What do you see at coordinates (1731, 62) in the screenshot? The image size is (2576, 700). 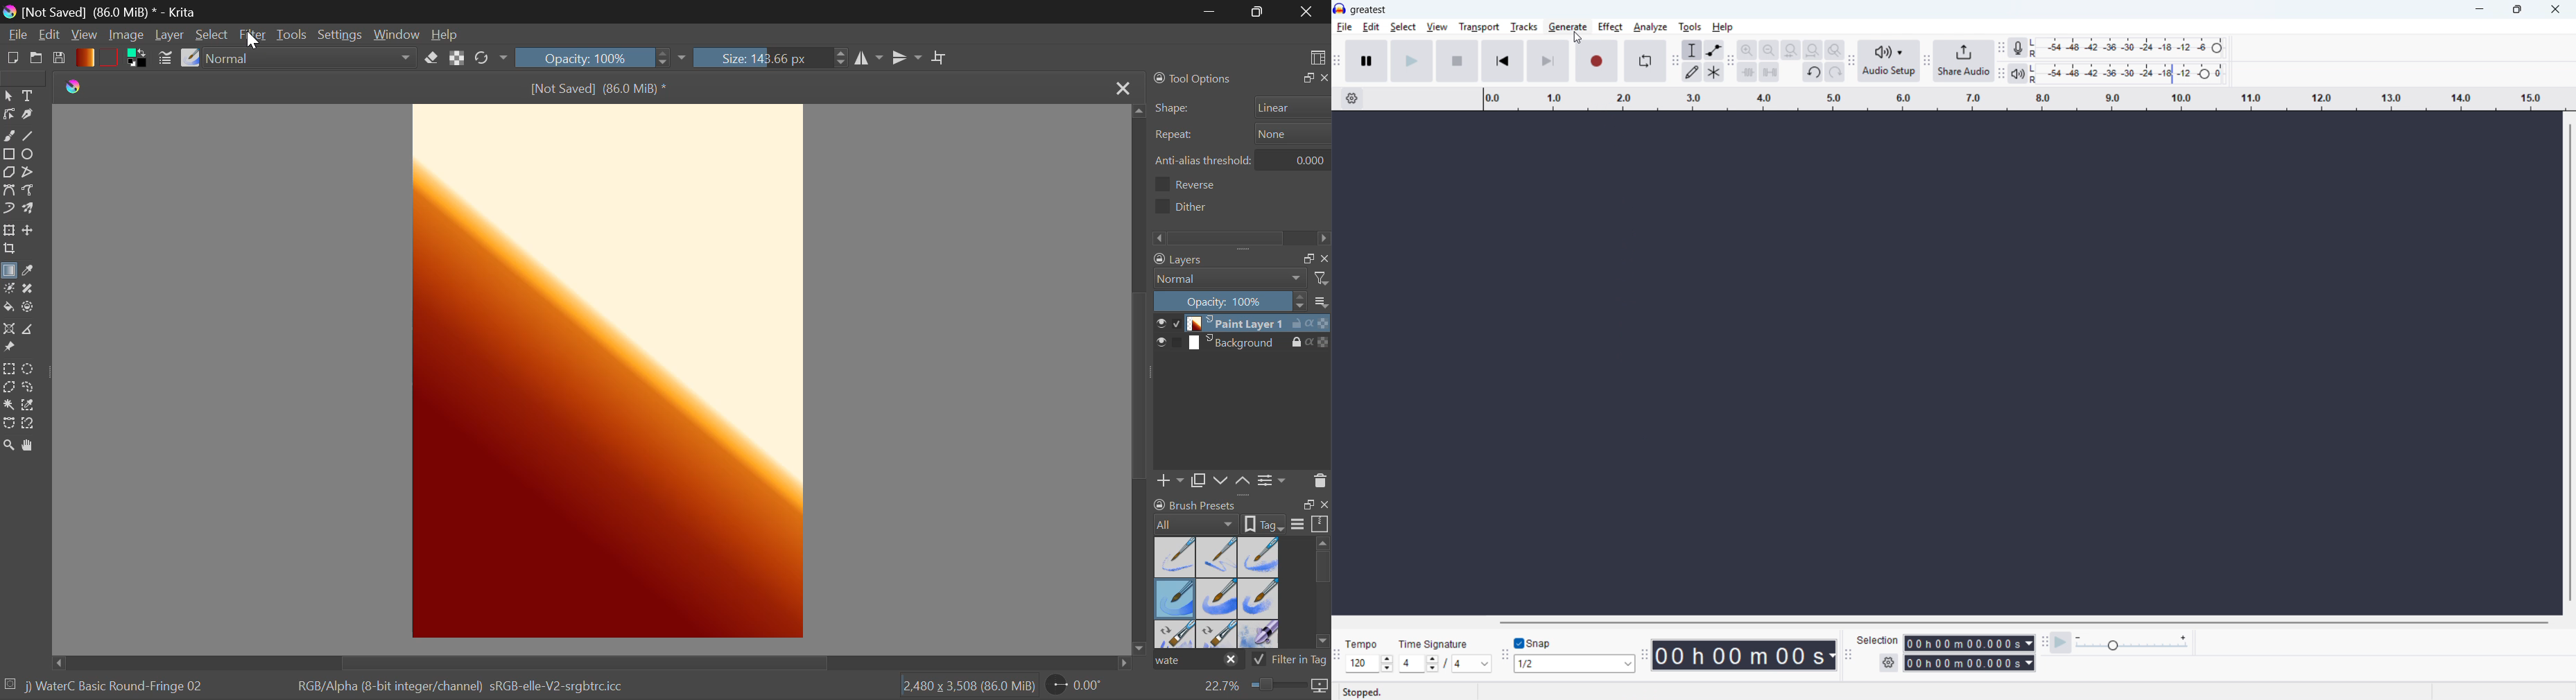 I see `edit toolbar` at bounding box center [1731, 62].